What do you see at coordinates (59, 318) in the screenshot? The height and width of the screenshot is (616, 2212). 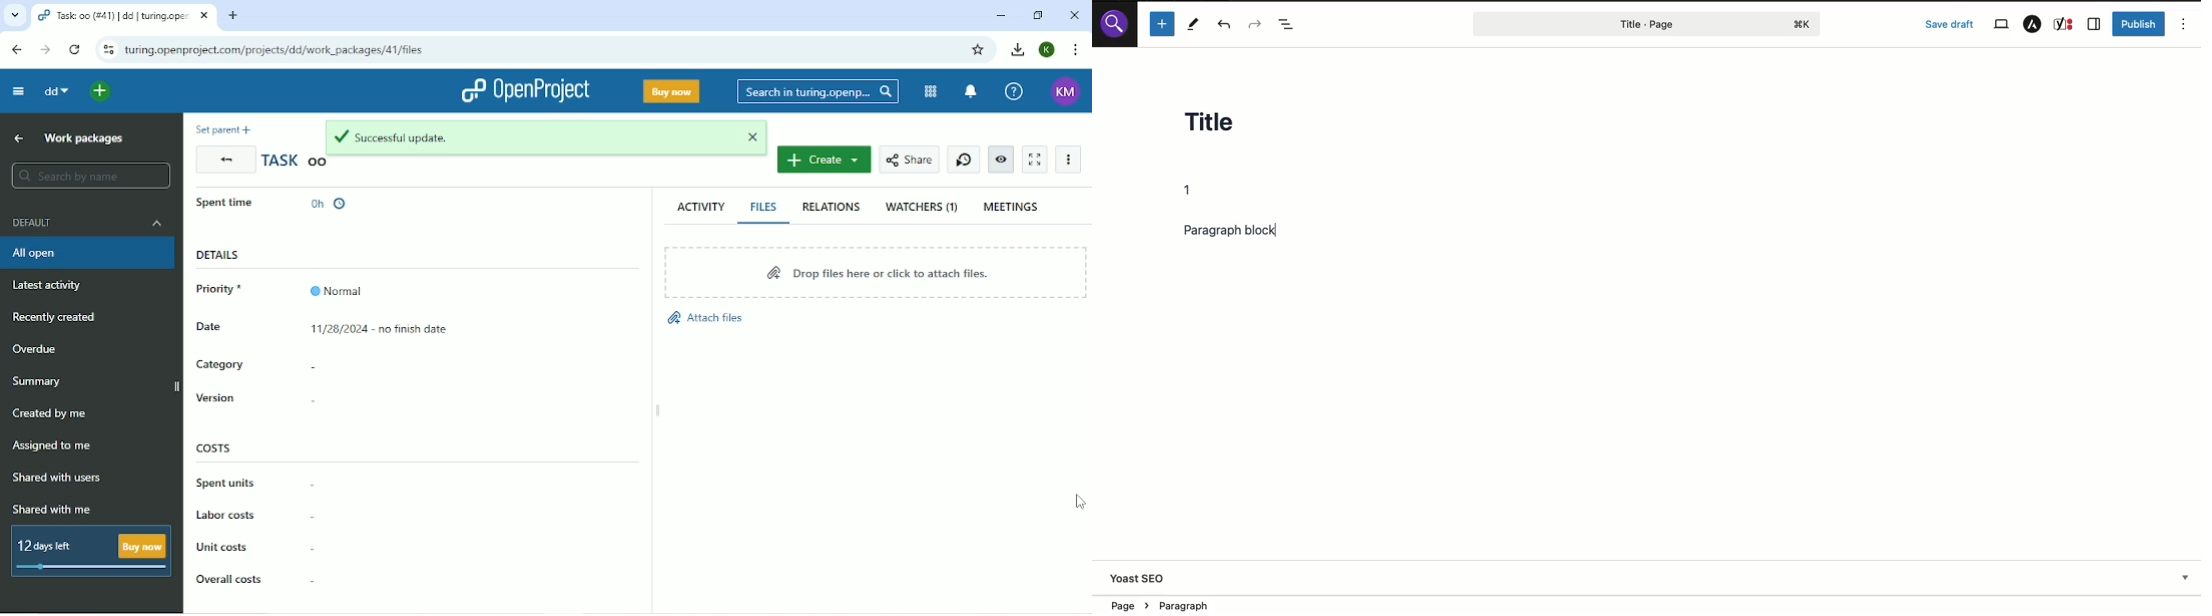 I see `Recently created` at bounding box center [59, 318].